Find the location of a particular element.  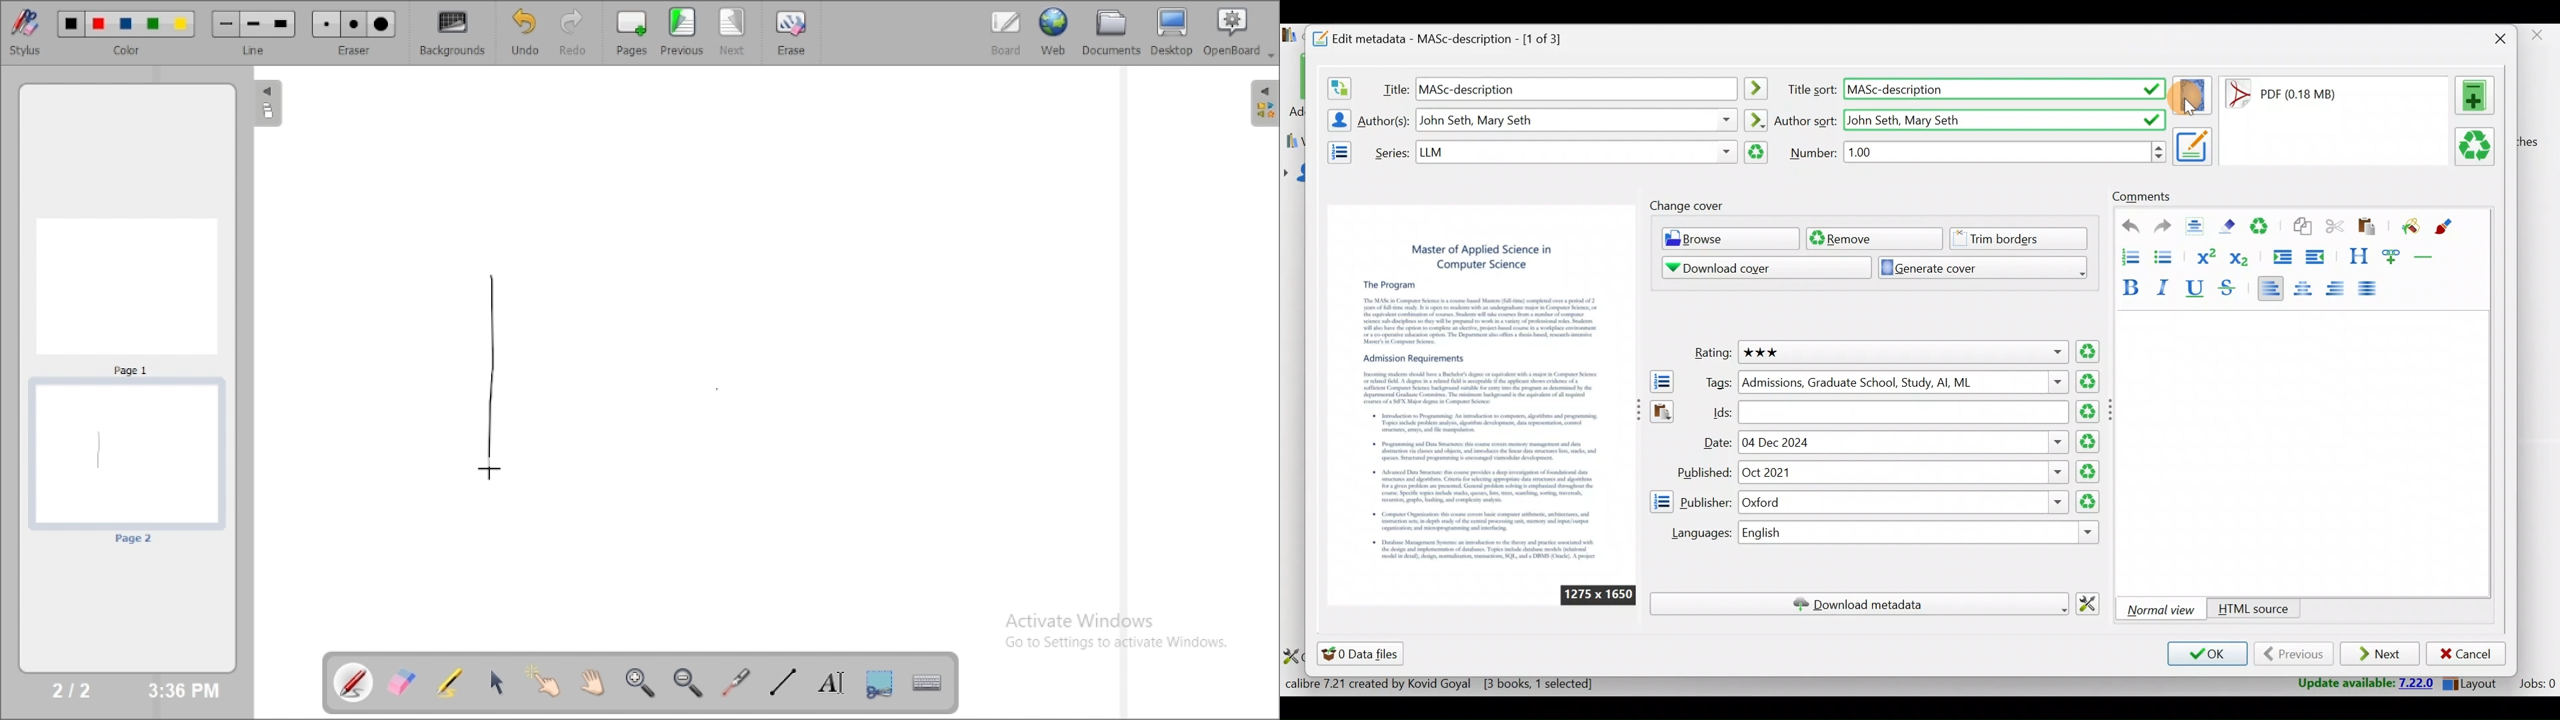

Comments is located at coordinates (2141, 197).